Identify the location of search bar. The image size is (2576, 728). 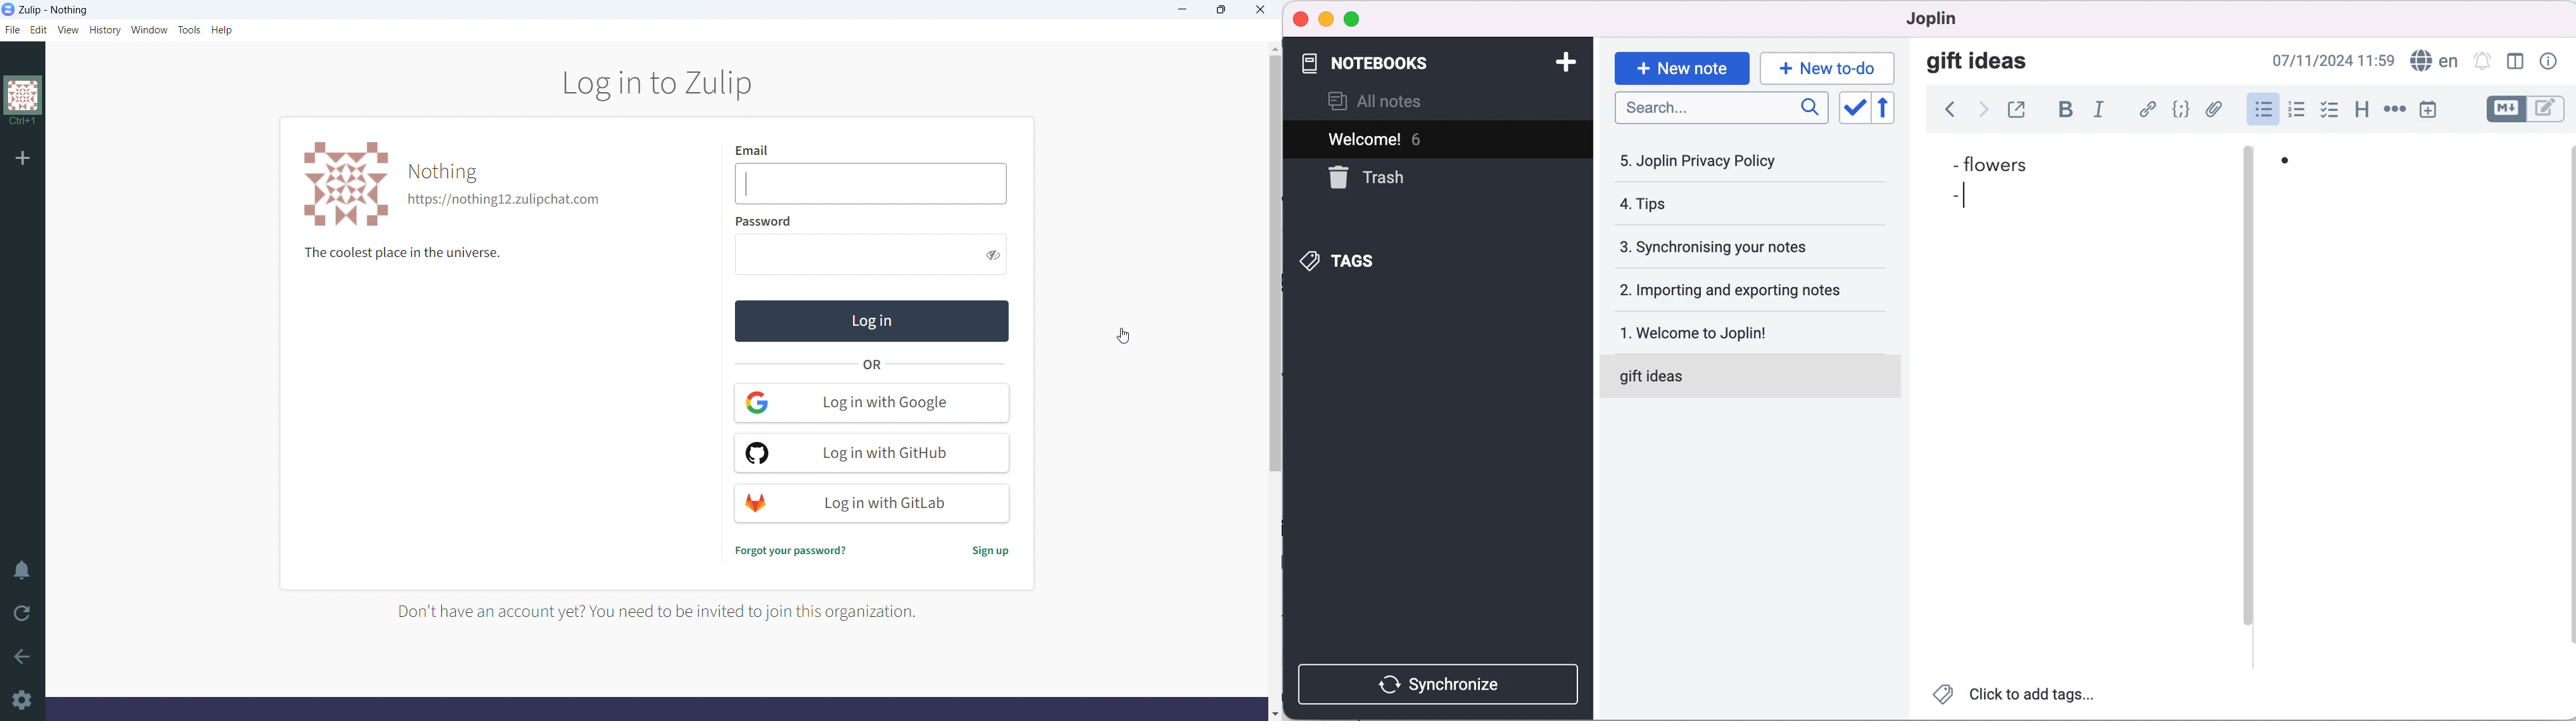
(1719, 109).